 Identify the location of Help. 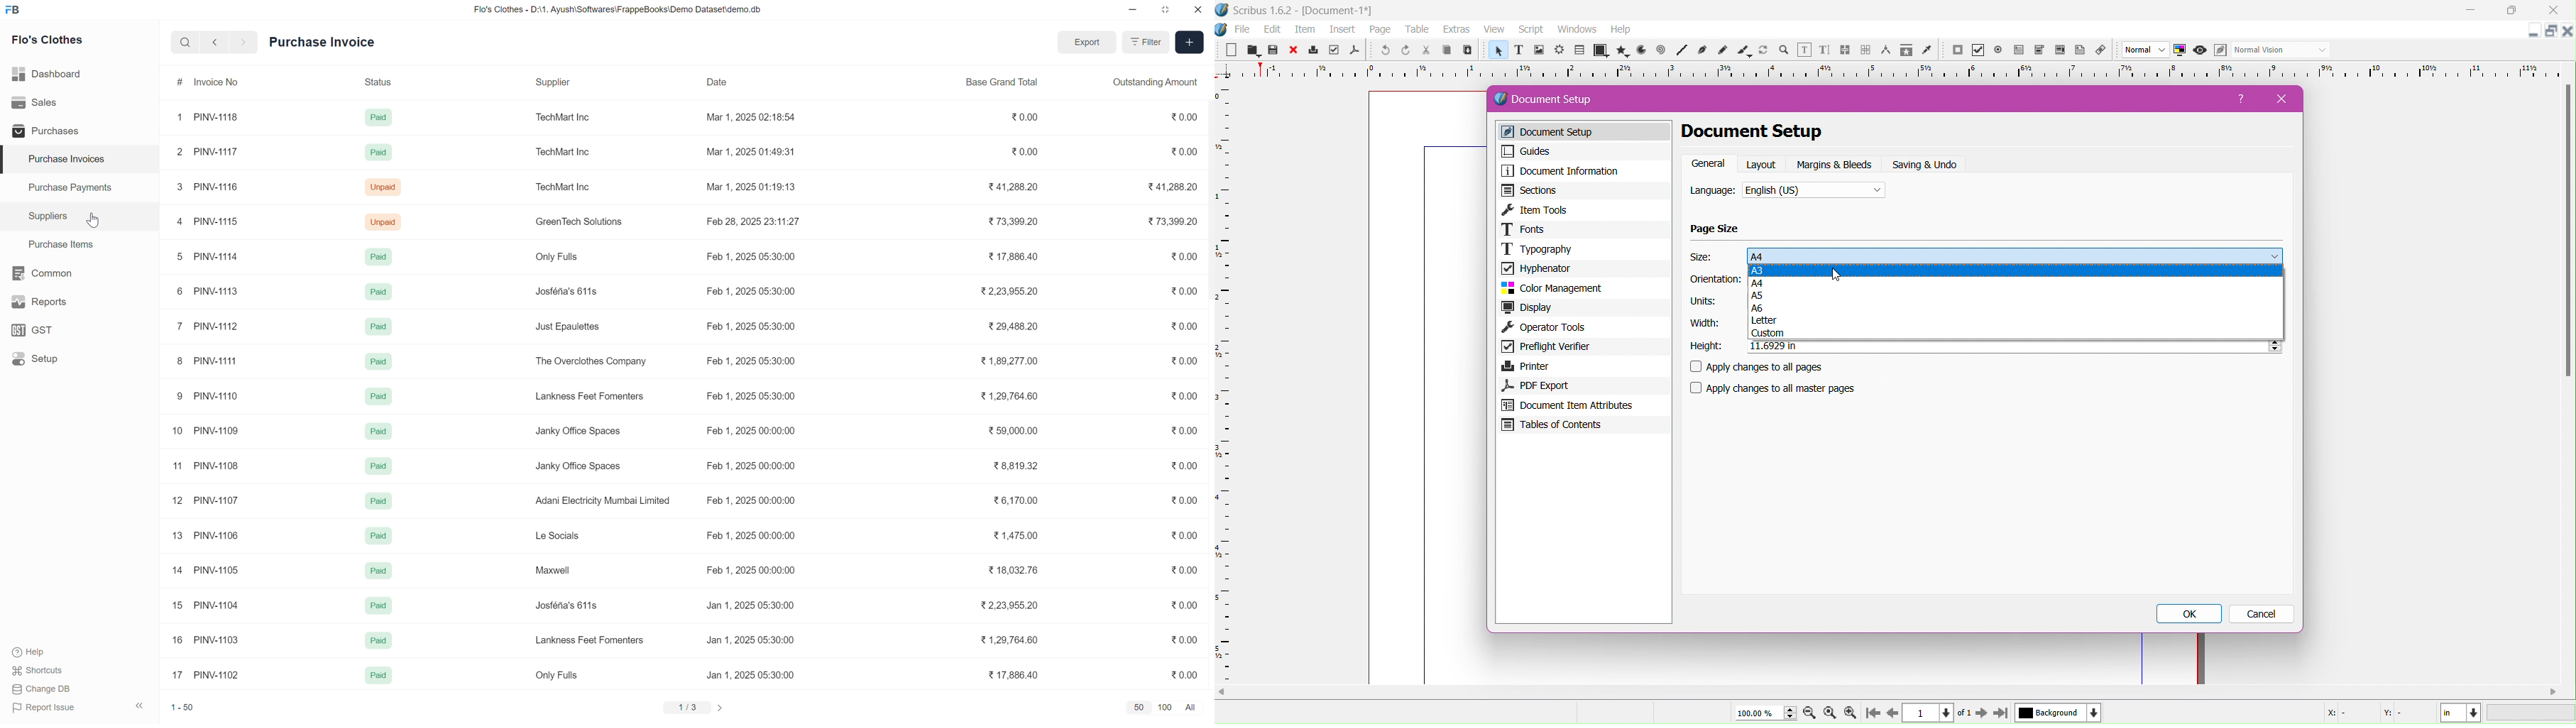
(26, 649).